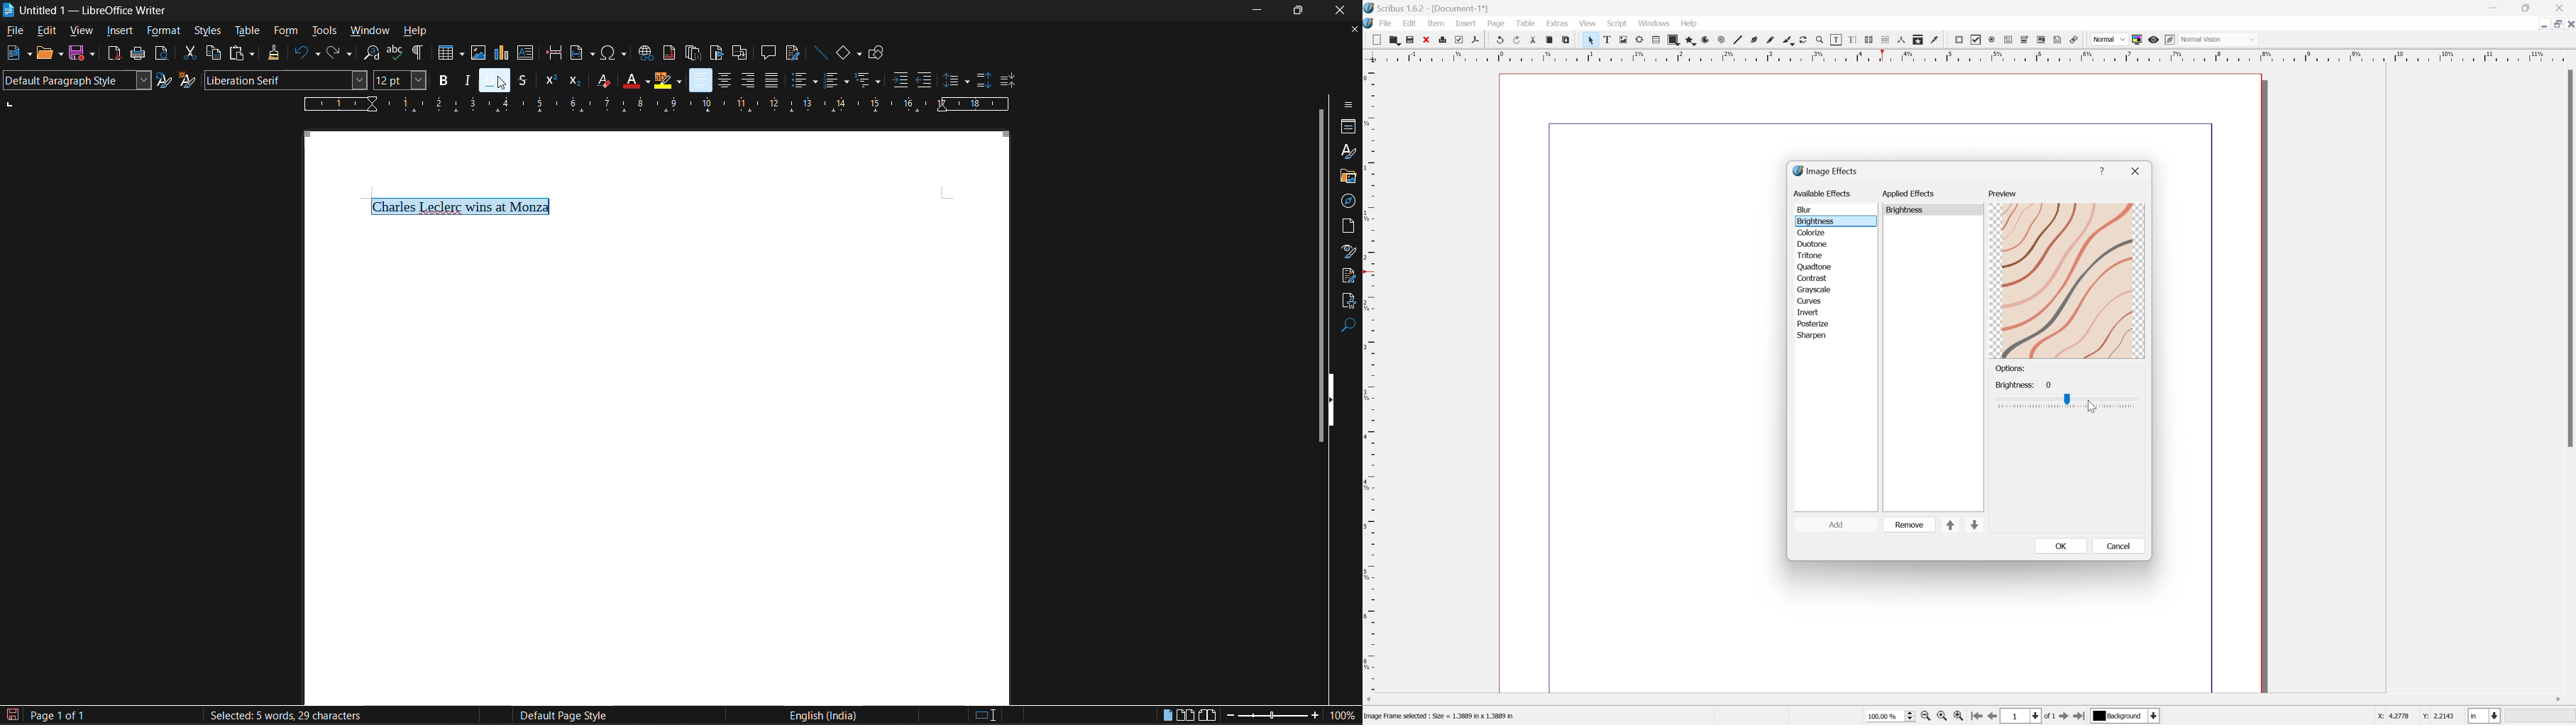 The width and height of the screenshot is (2576, 728). Describe the element at coordinates (820, 52) in the screenshot. I see `insert line` at that location.